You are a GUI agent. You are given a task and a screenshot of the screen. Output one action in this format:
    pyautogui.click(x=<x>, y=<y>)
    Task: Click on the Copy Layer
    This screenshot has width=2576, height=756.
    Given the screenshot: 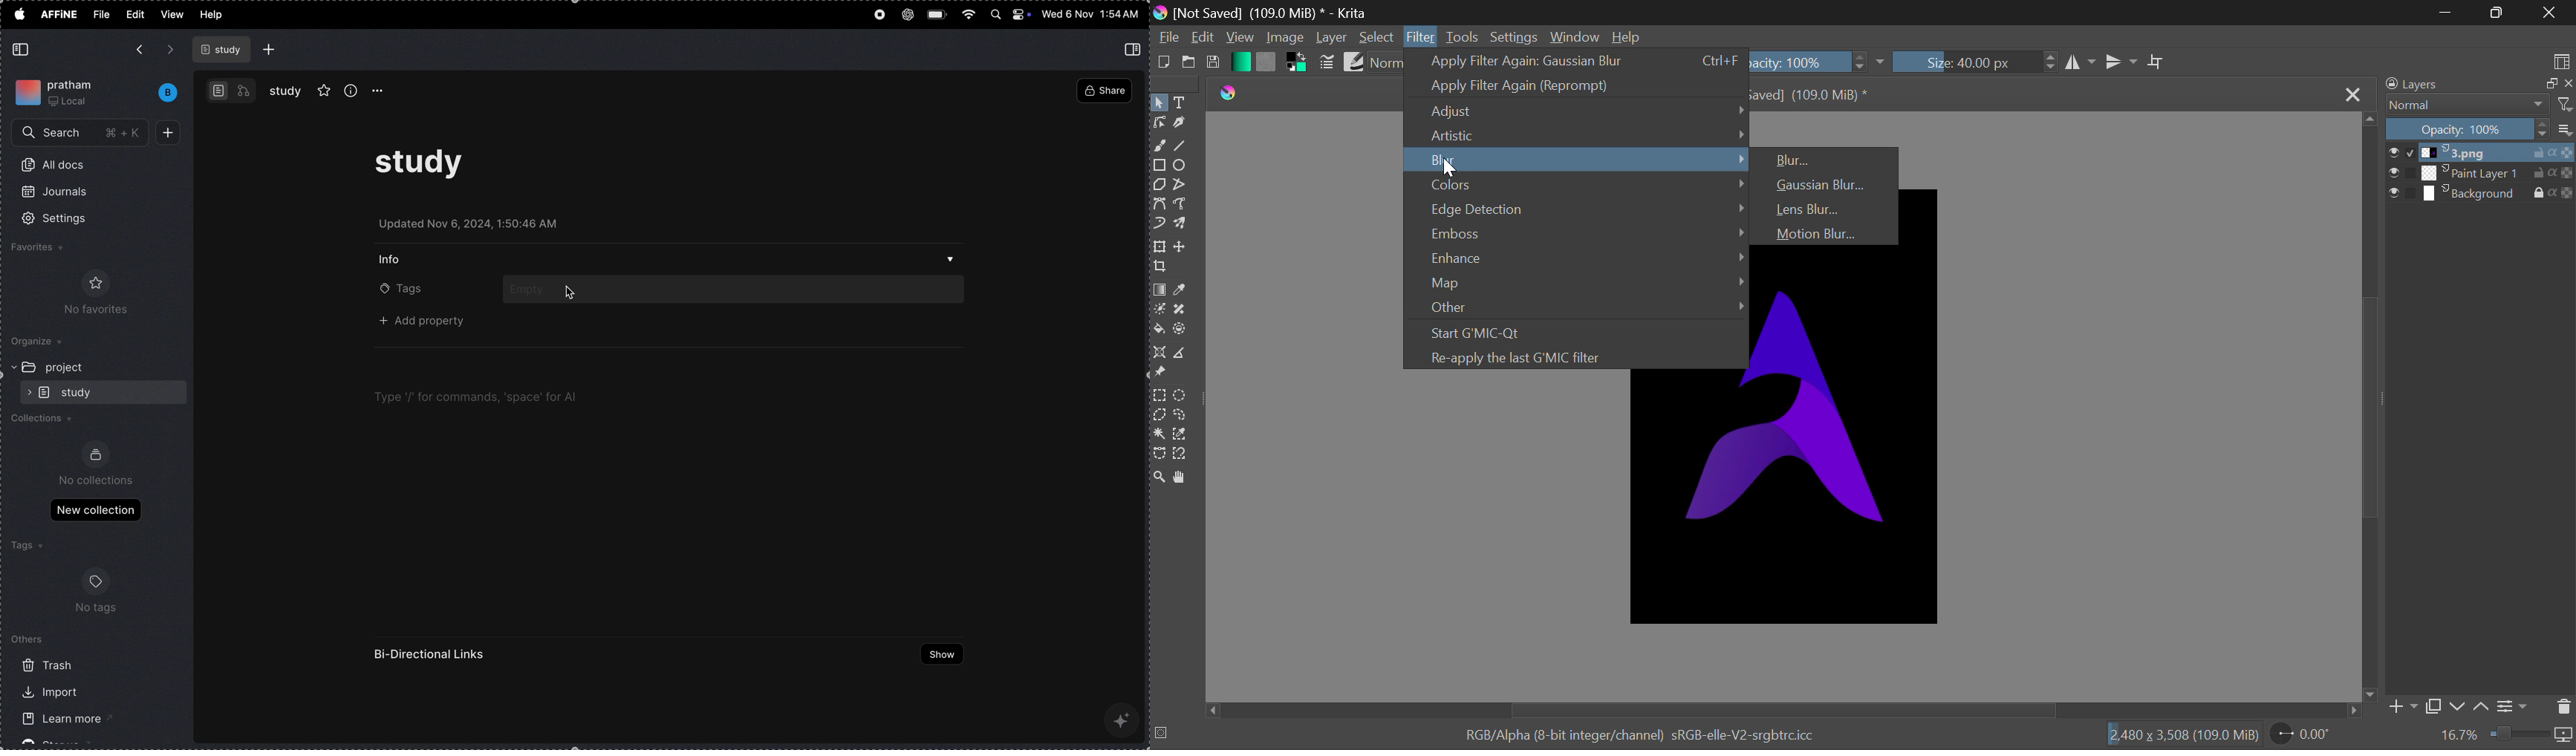 What is the action you would take?
    pyautogui.click(x=2433, y=706)
    